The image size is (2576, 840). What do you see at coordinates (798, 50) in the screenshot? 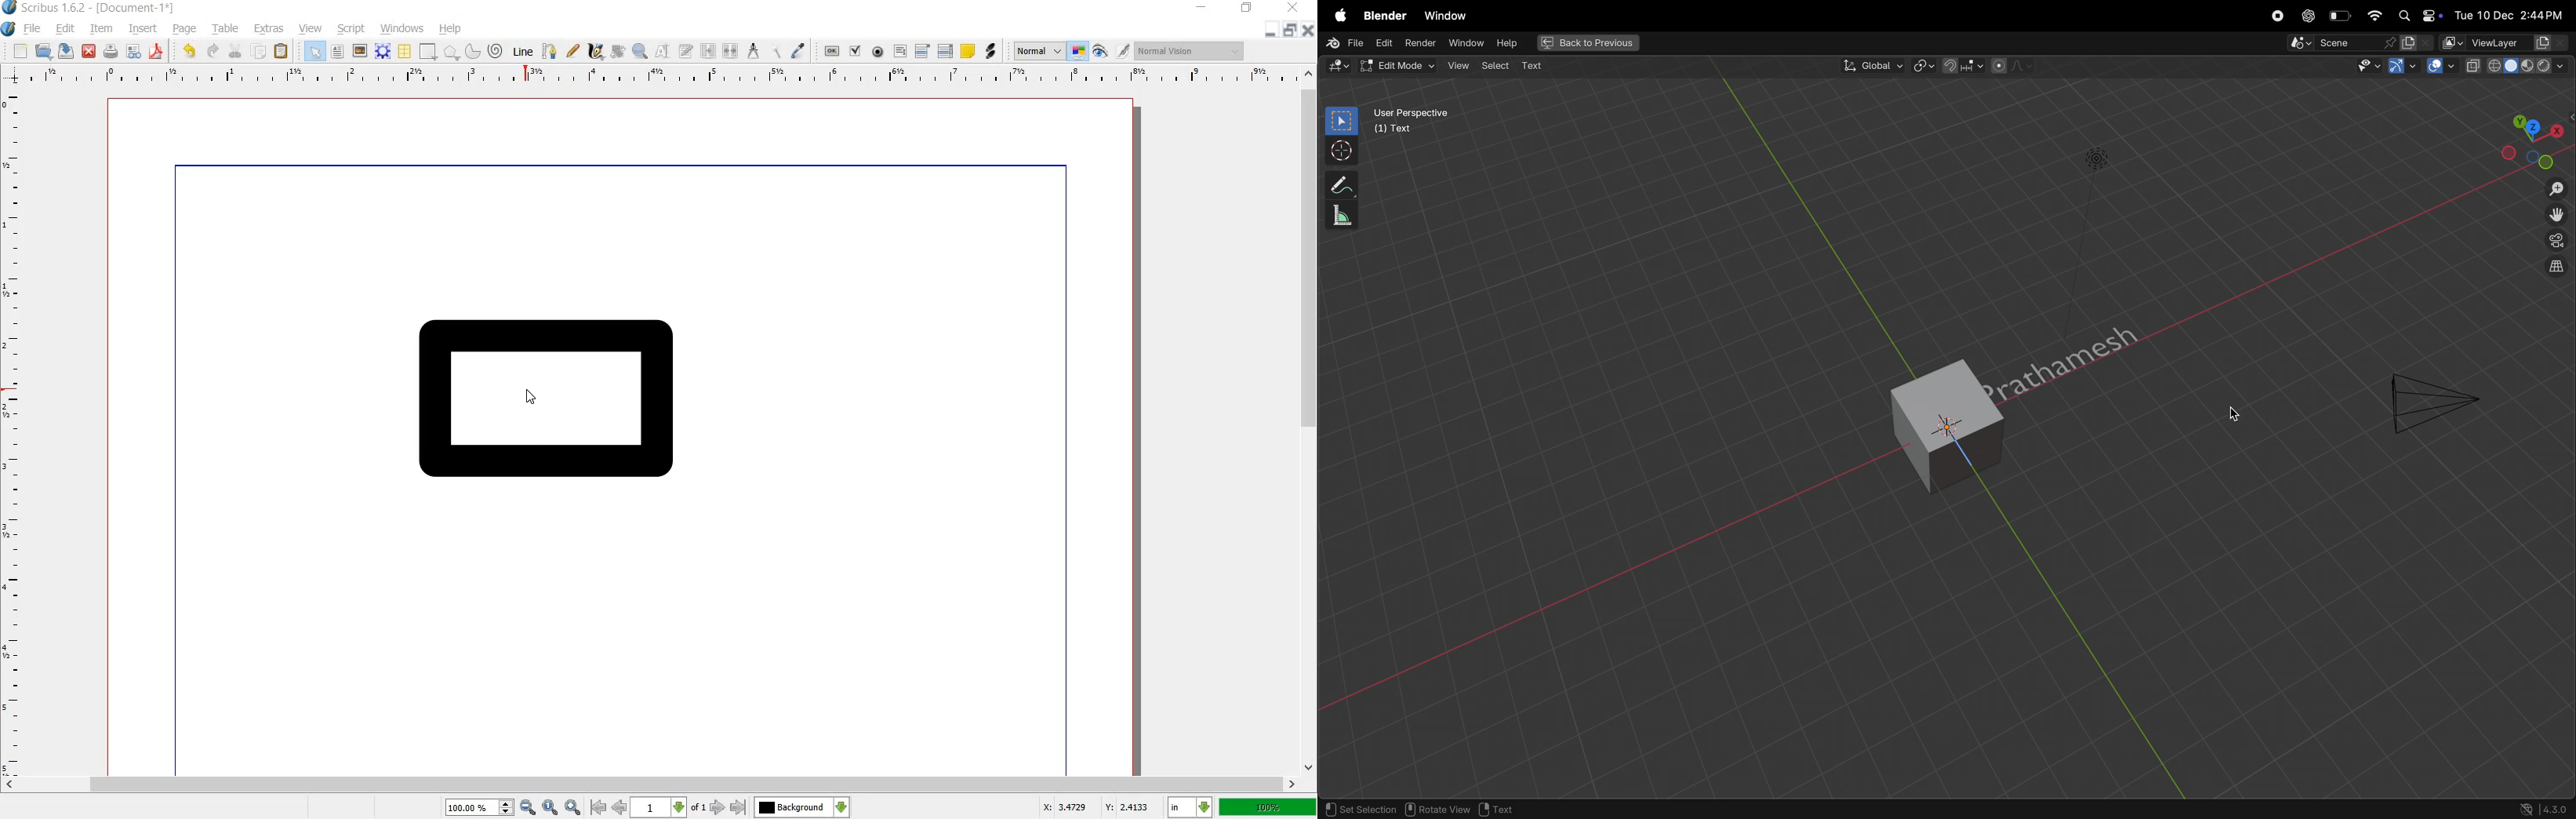
I see `eye dropper` at bounding box center [798, 50].